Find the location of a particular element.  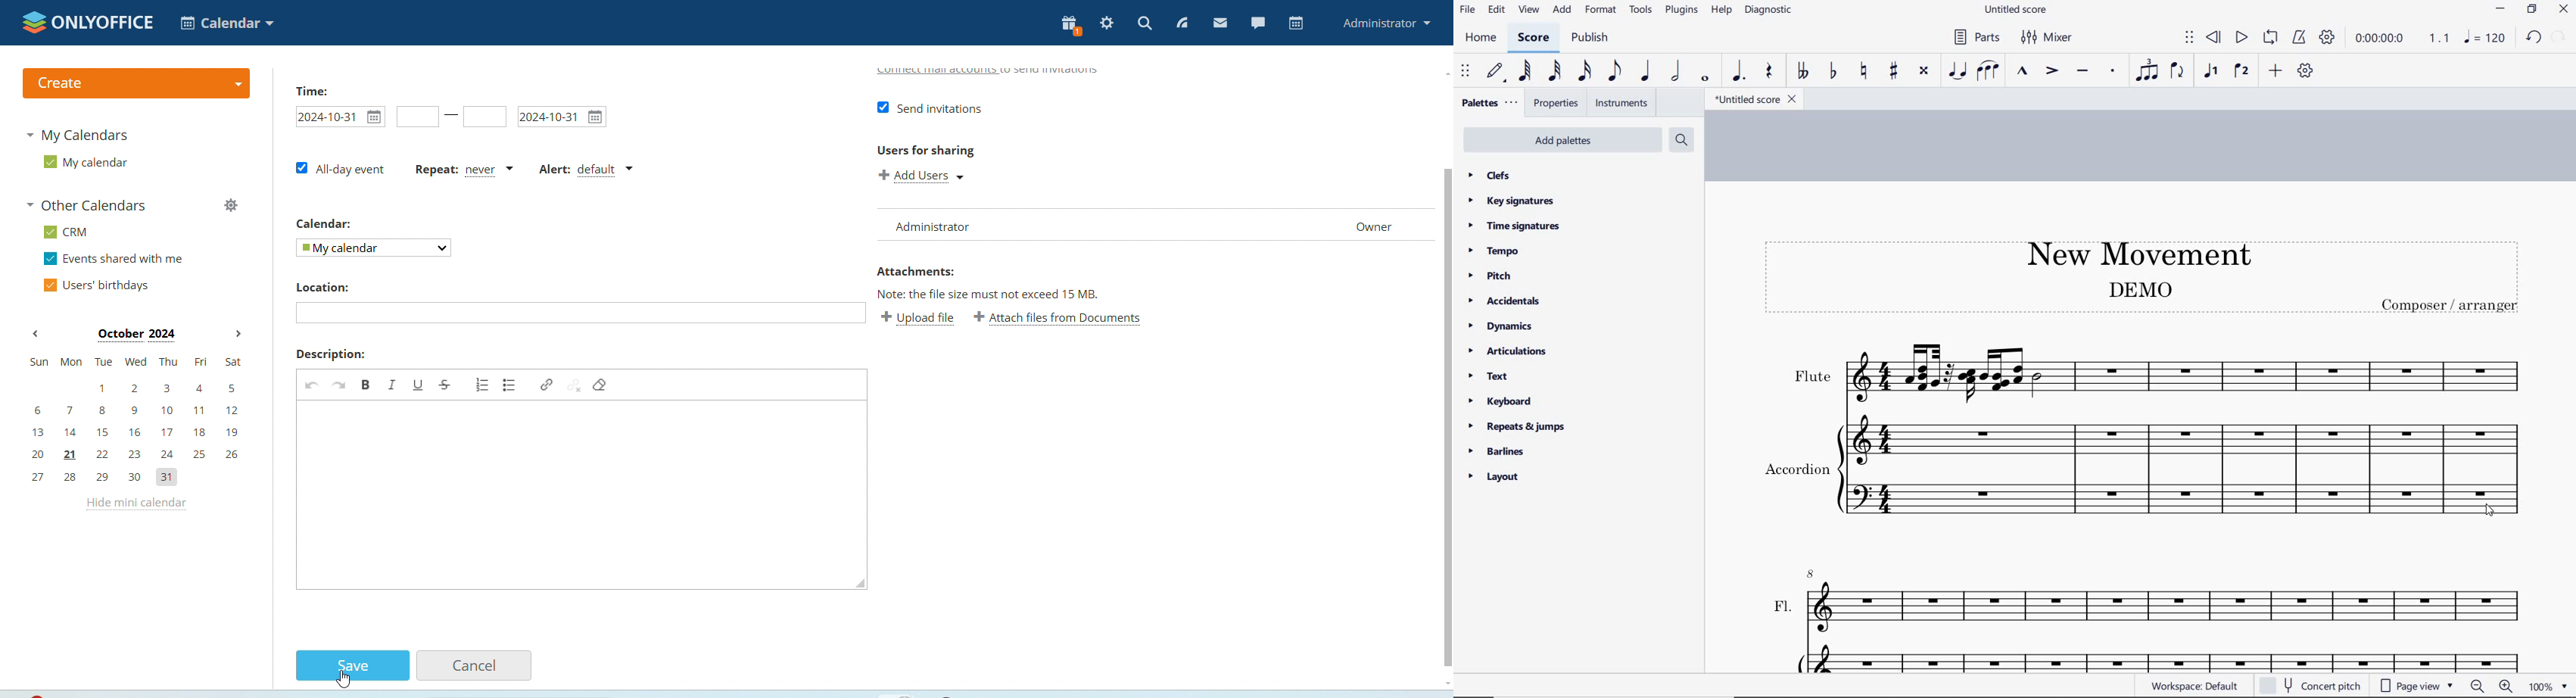

Mixer is located at coordinates (2048, 37).